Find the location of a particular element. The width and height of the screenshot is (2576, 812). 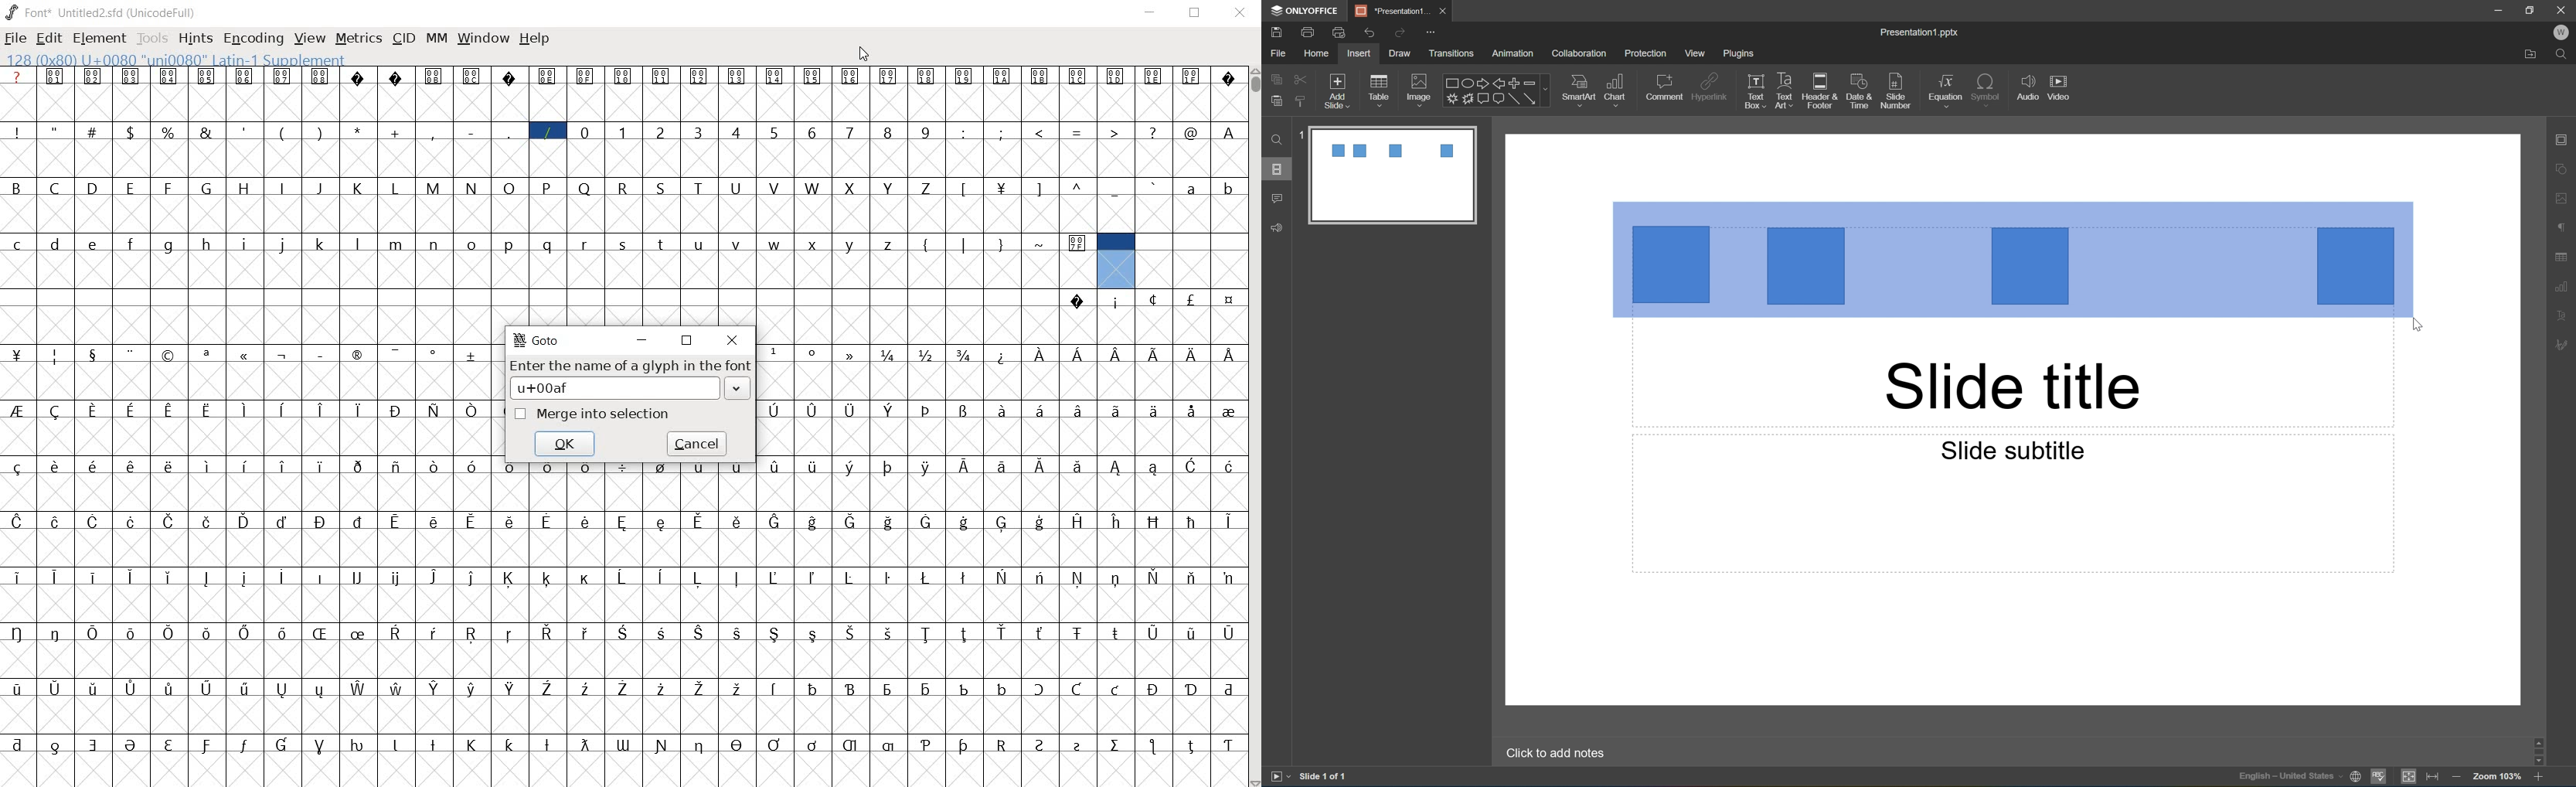

Symbol is located at coordinates (1114, 744).